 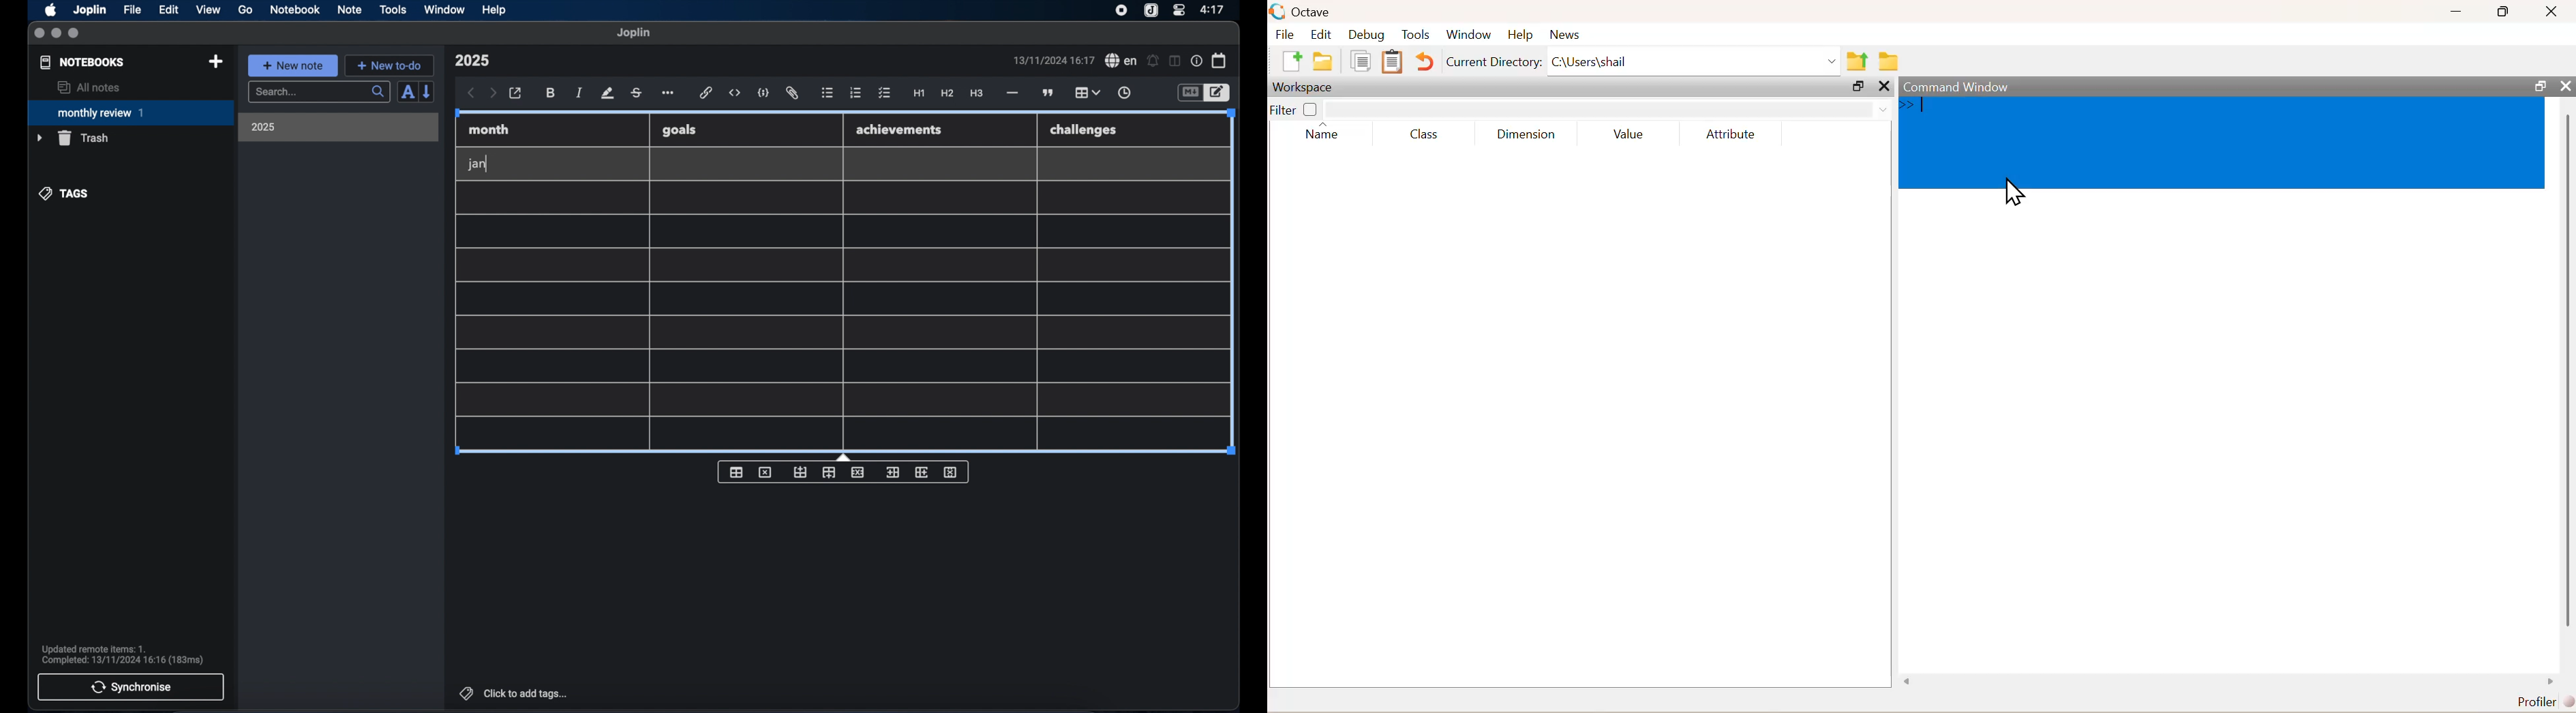 What do you see at coordinates (515, 693) in the screenshot?
I see `click to add tags` at bounding box center [515, 693].